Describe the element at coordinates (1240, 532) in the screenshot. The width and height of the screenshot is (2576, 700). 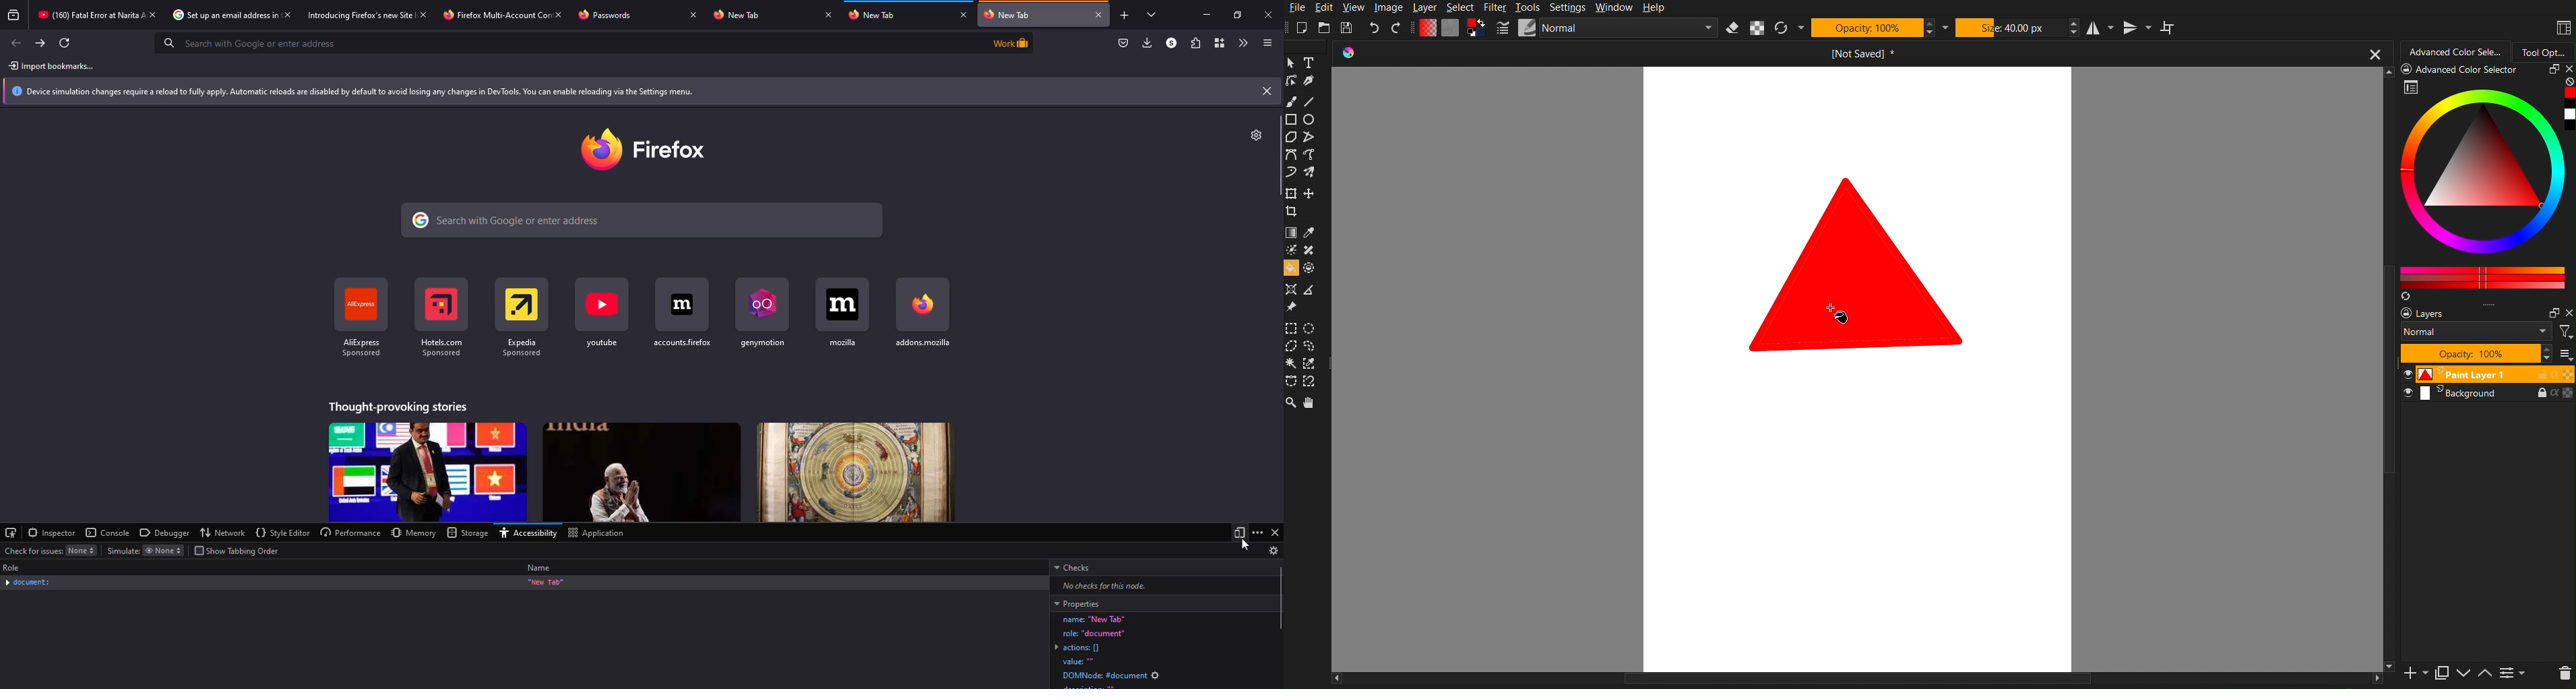
I see `mobile view` at that location.